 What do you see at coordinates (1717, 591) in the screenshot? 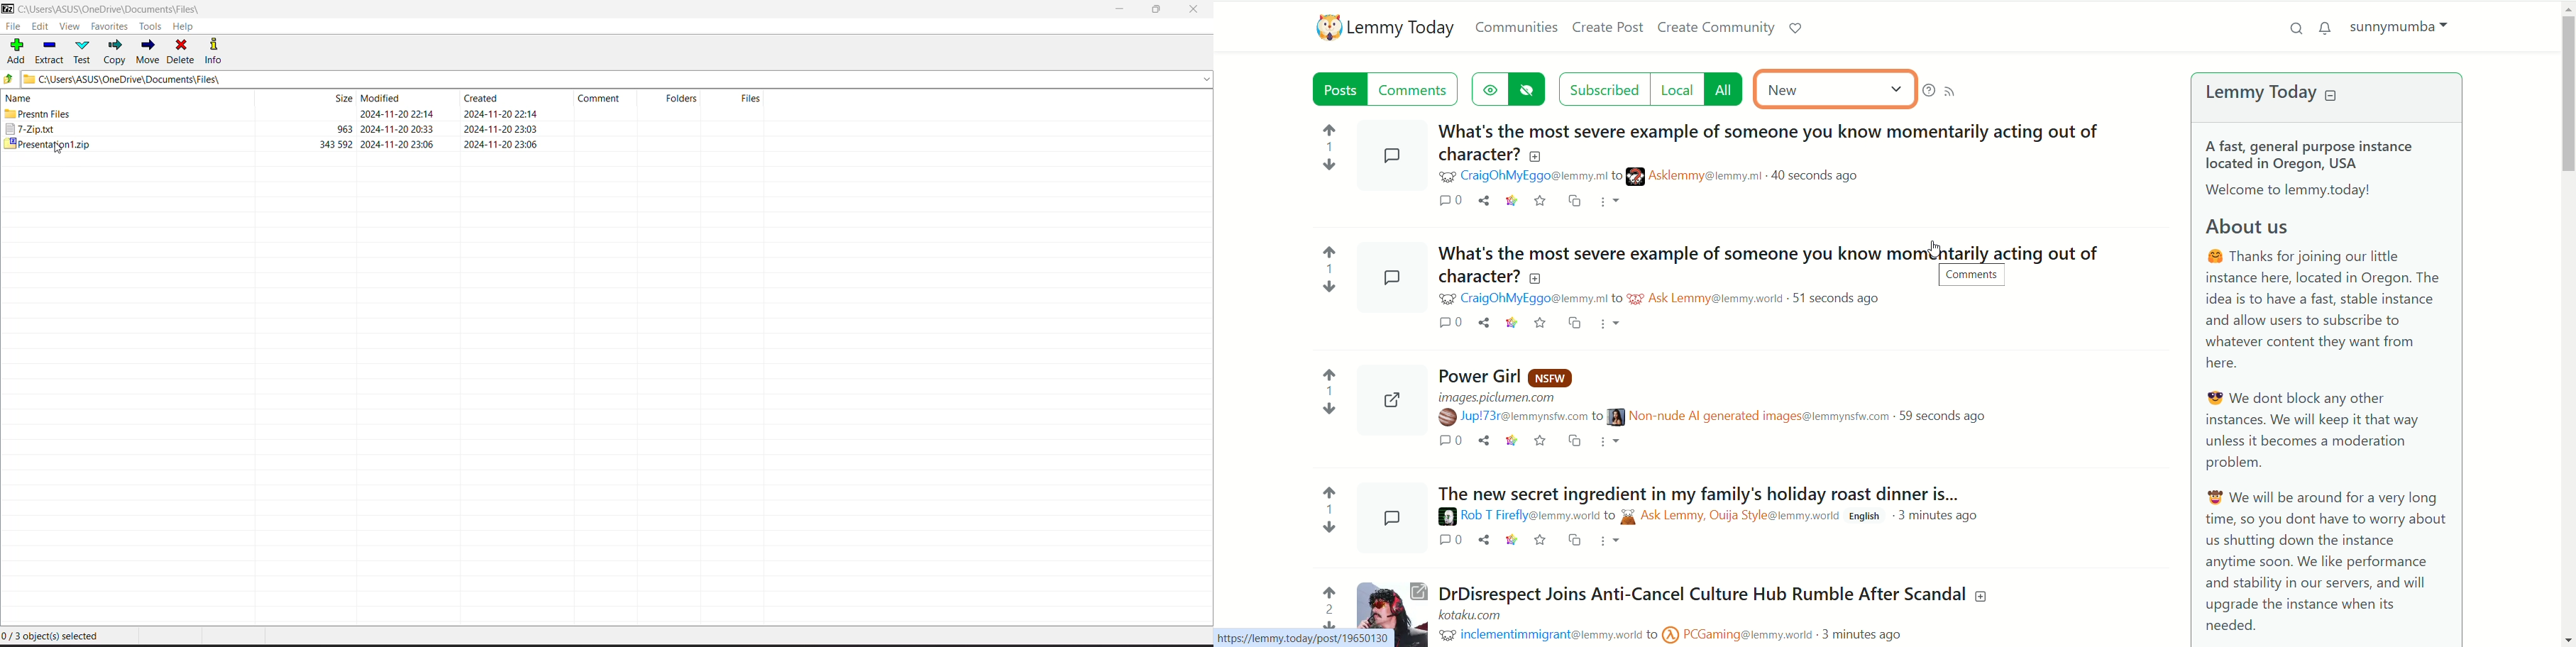
I see `DrDisrespect Joins Anti-Cancel Culture Hub Rumble After Scandal` at bounding box center [1717, 591].